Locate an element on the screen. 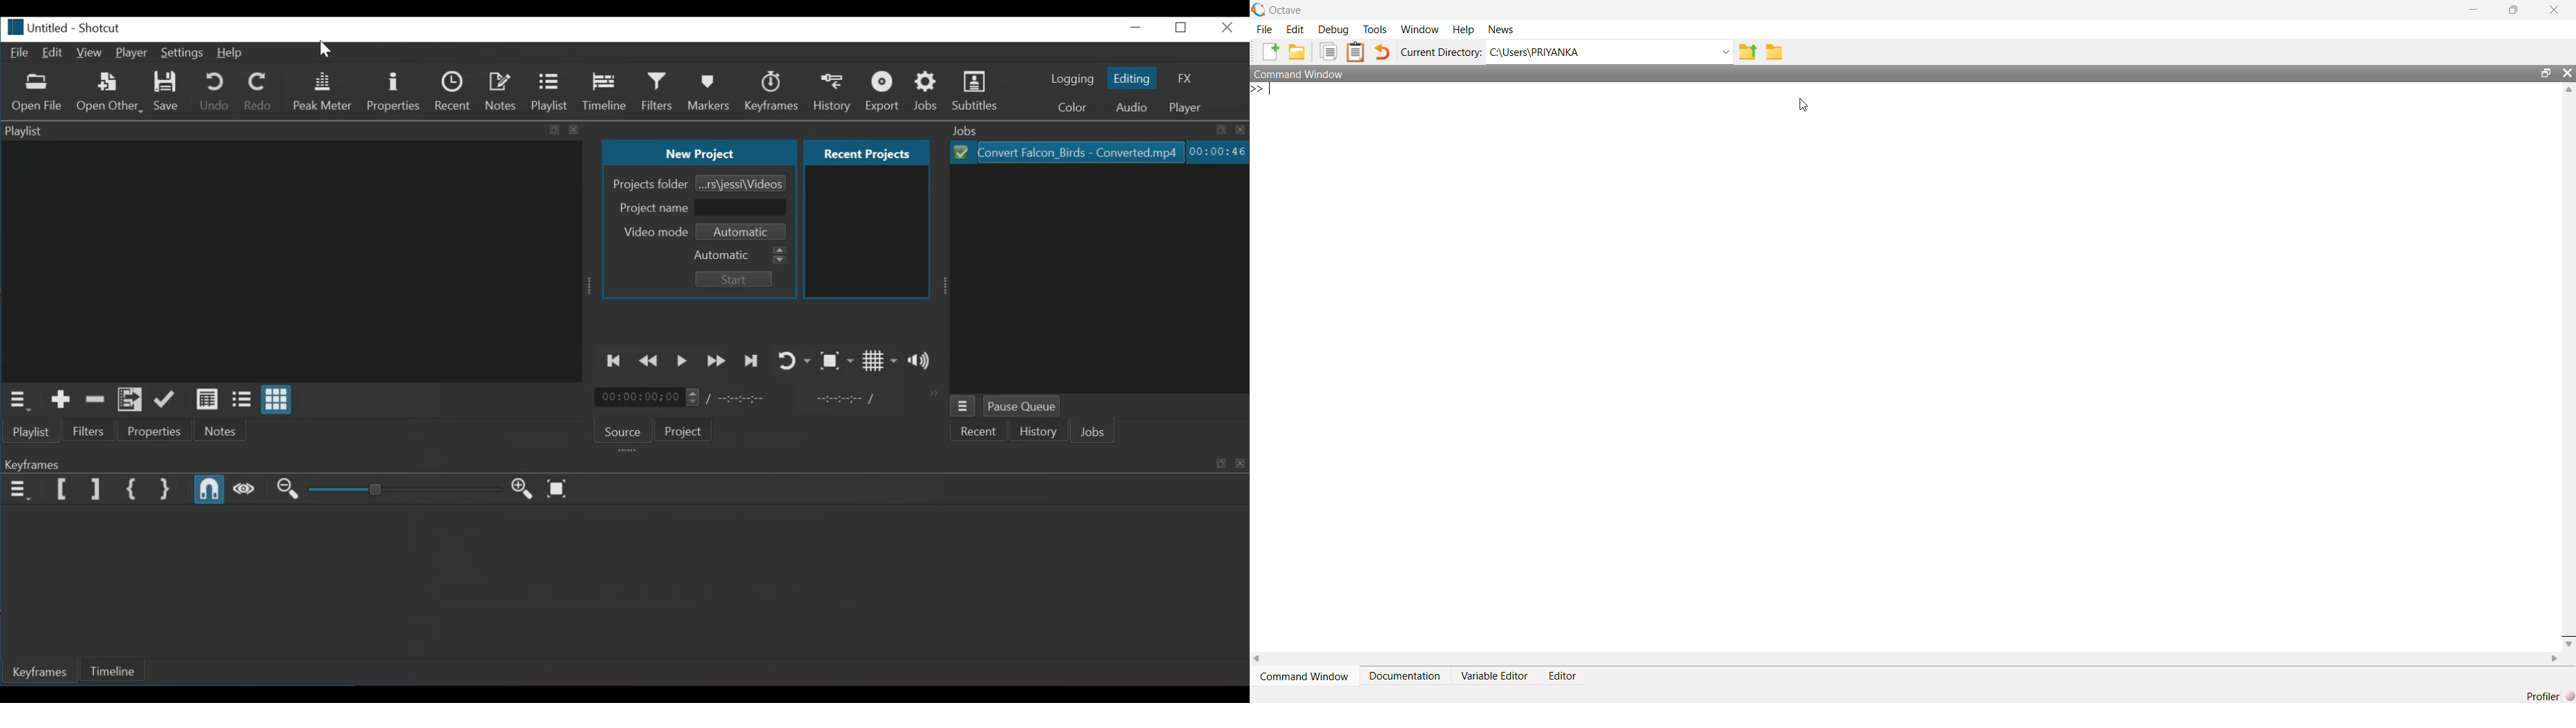 This screenshot has width=2576, height=728. Start is located at coordinates (738, 278).